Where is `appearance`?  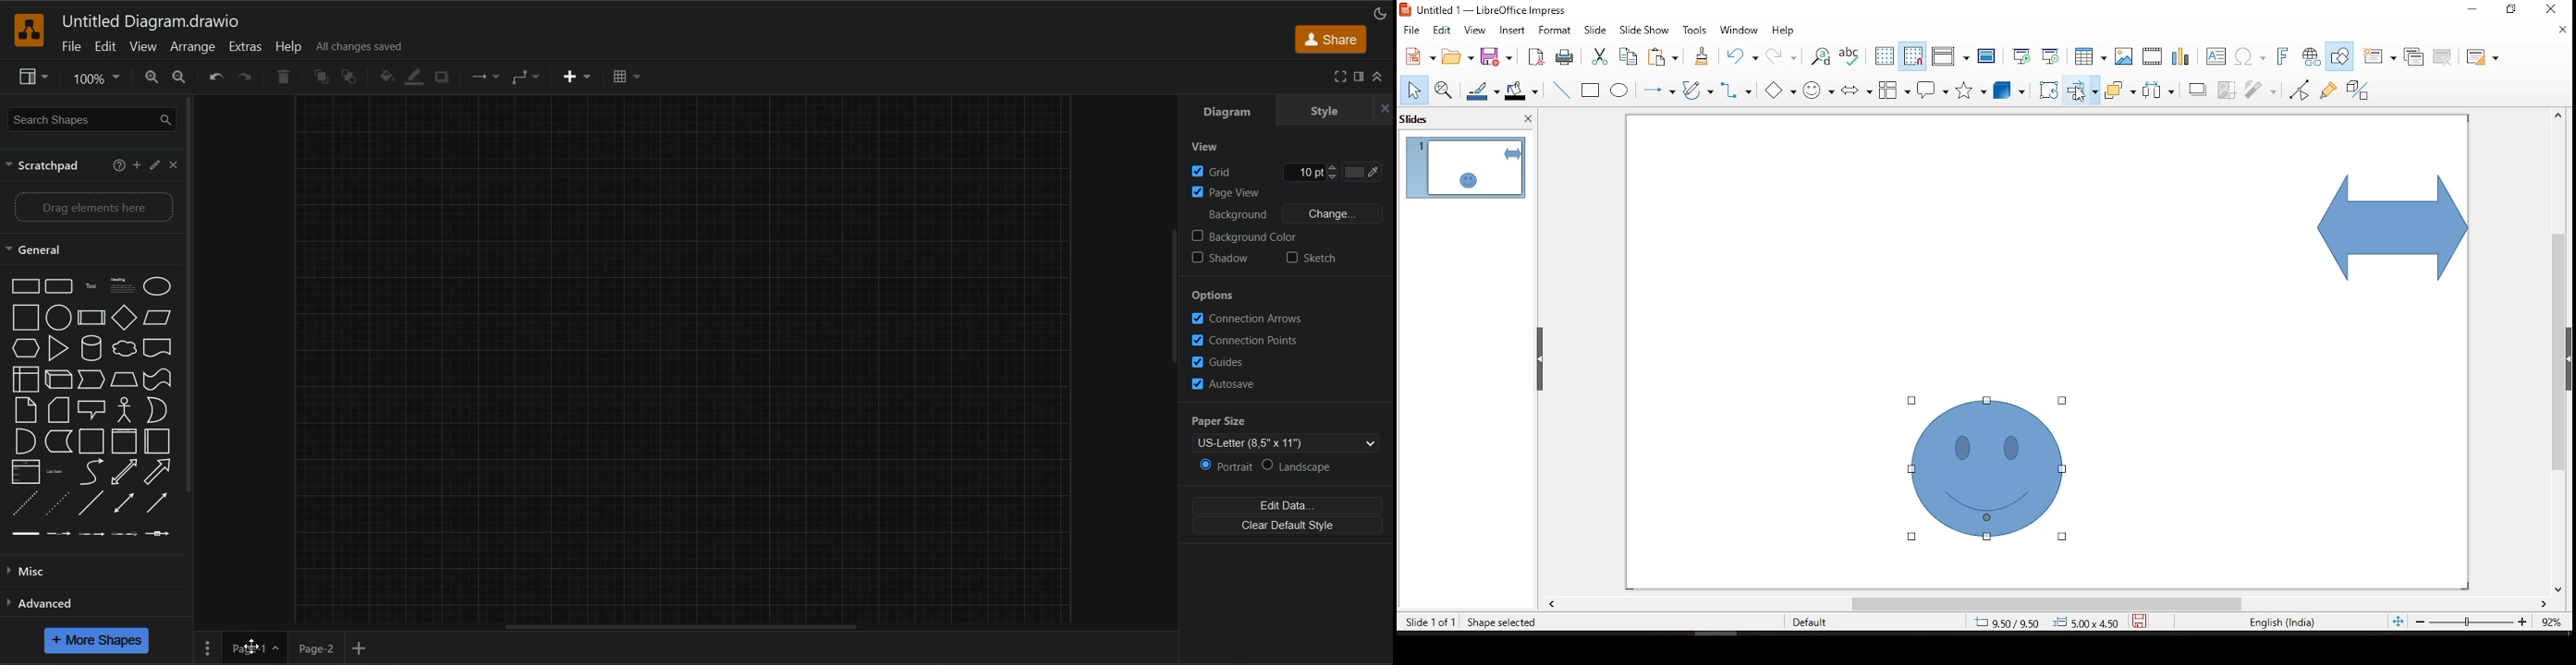 appearance is located at coordinates (1383, 13).